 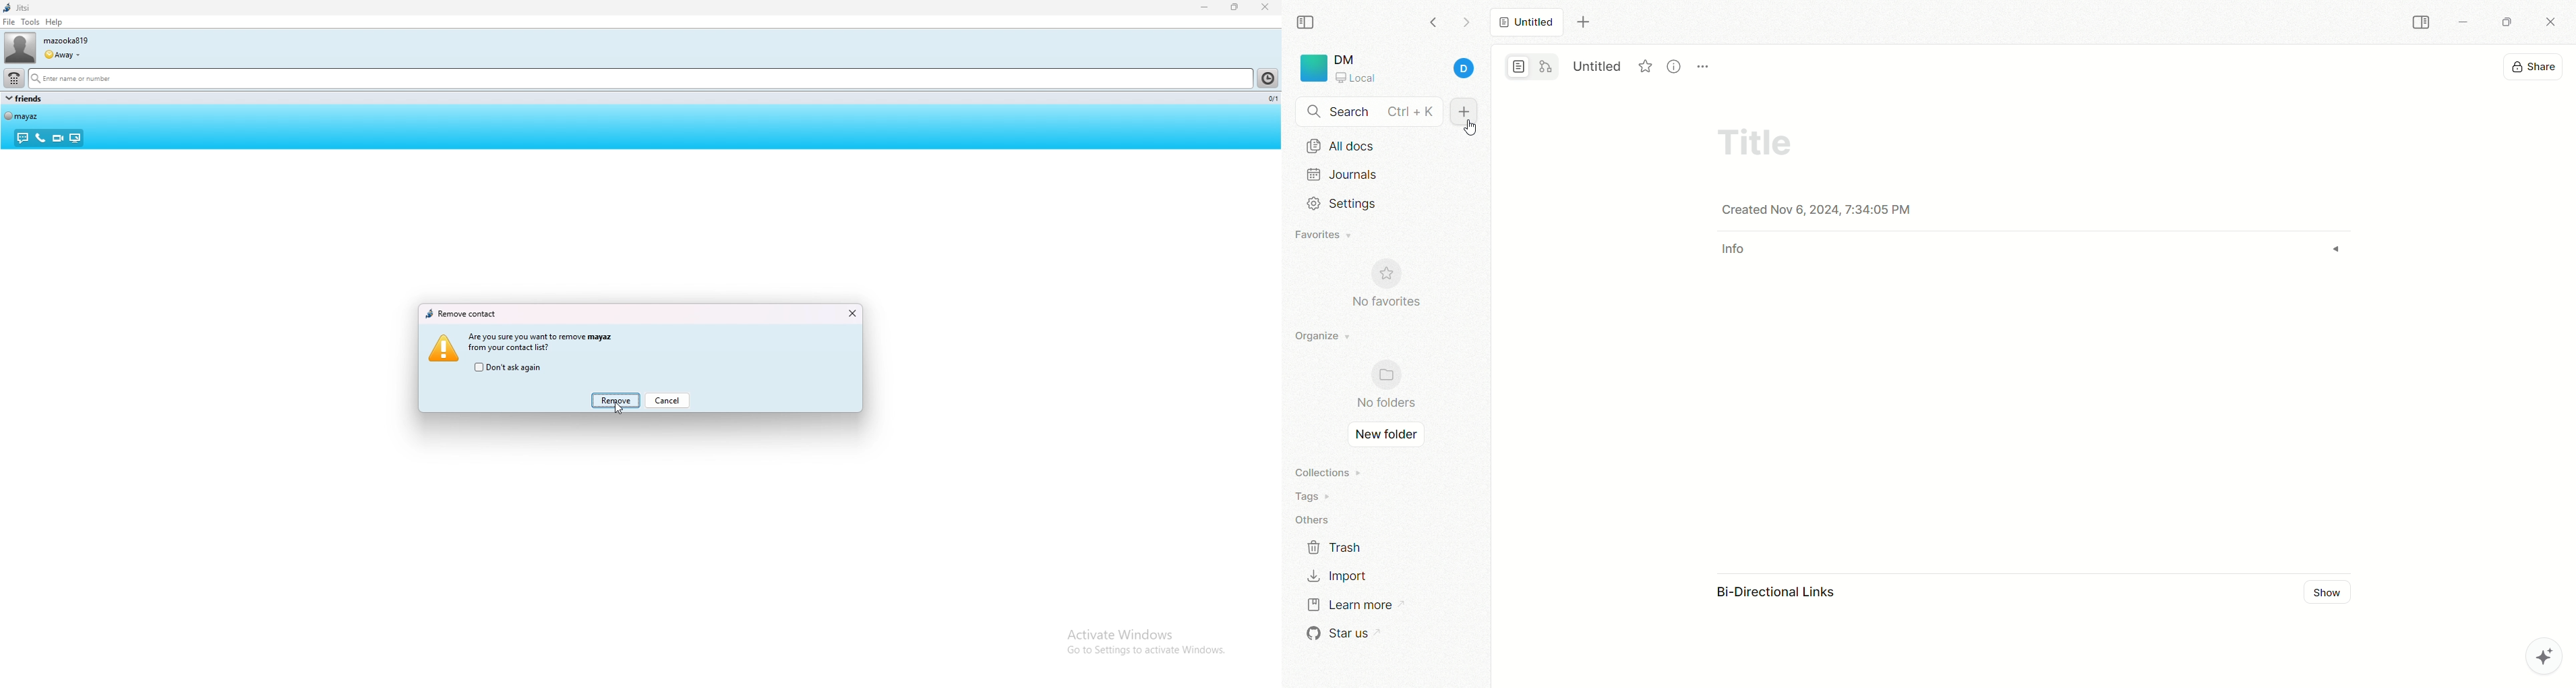 What do you see at coordinates (1336, 575) in the screenshot?
I see `import` at bounding box center [1336, 575].